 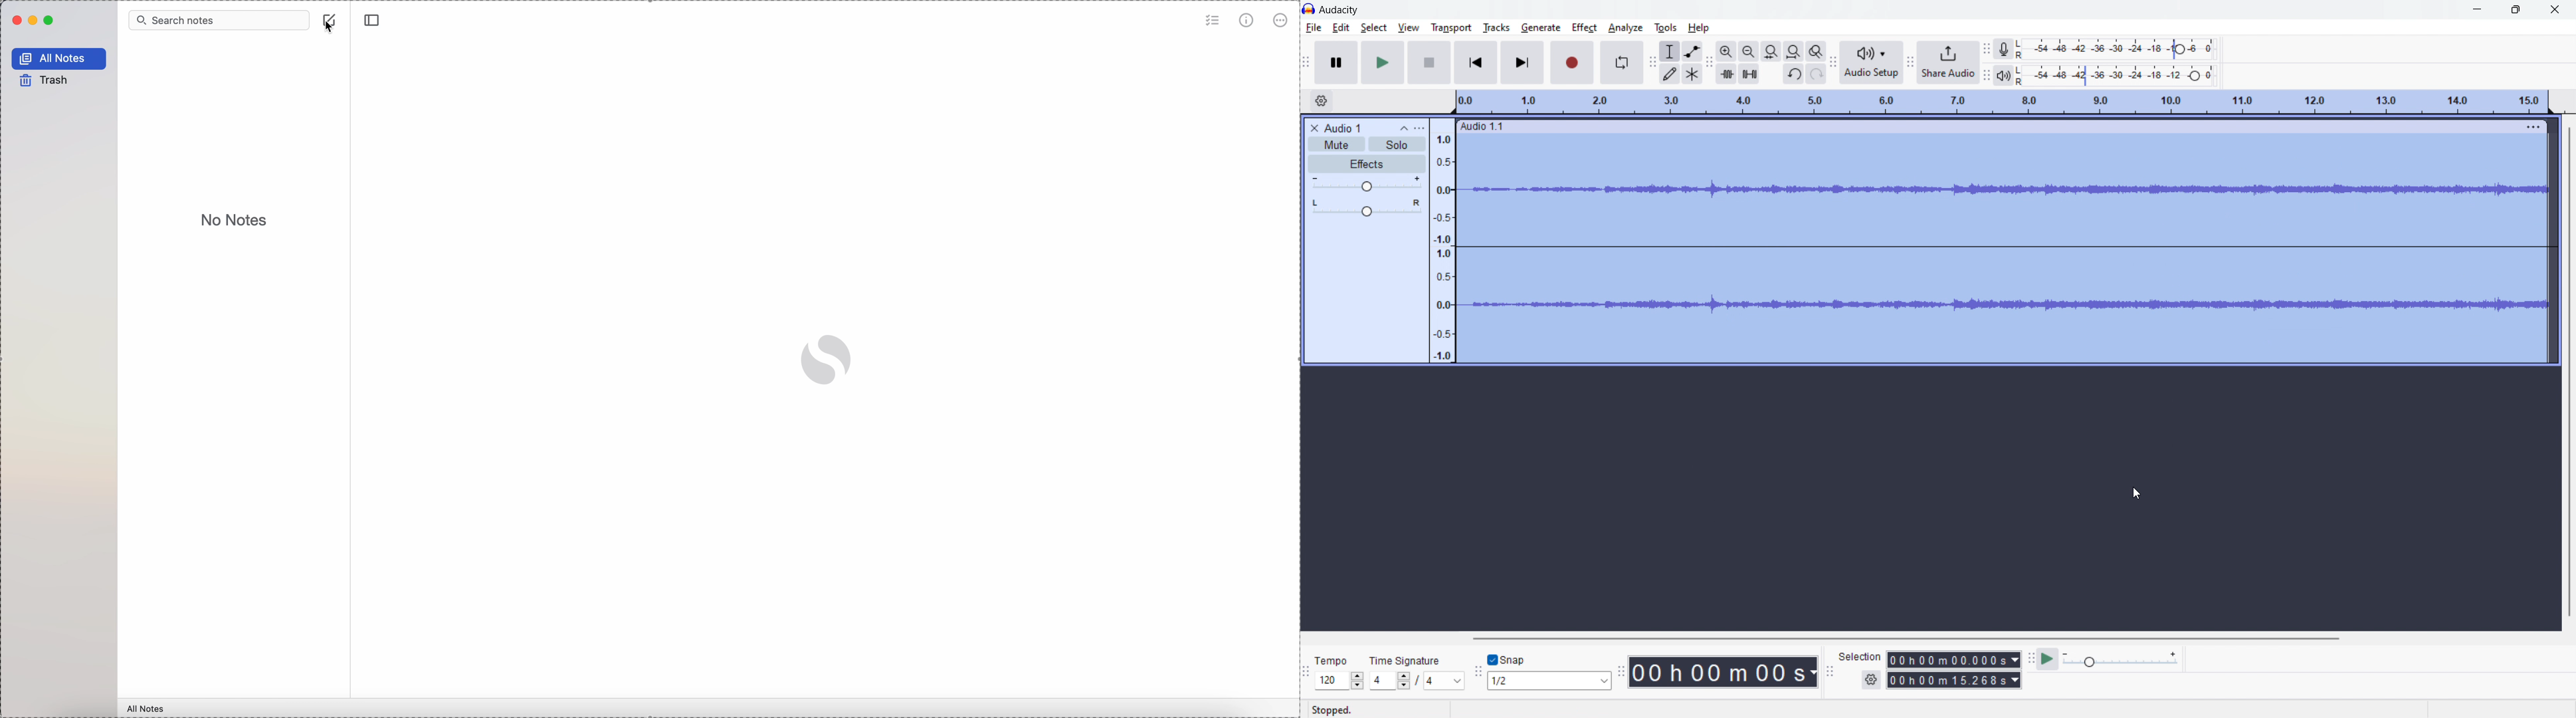 What do you see at coordinates (2009, 75) in the screenshot?
I see `playback meter` at bounding box center [2009, 75].